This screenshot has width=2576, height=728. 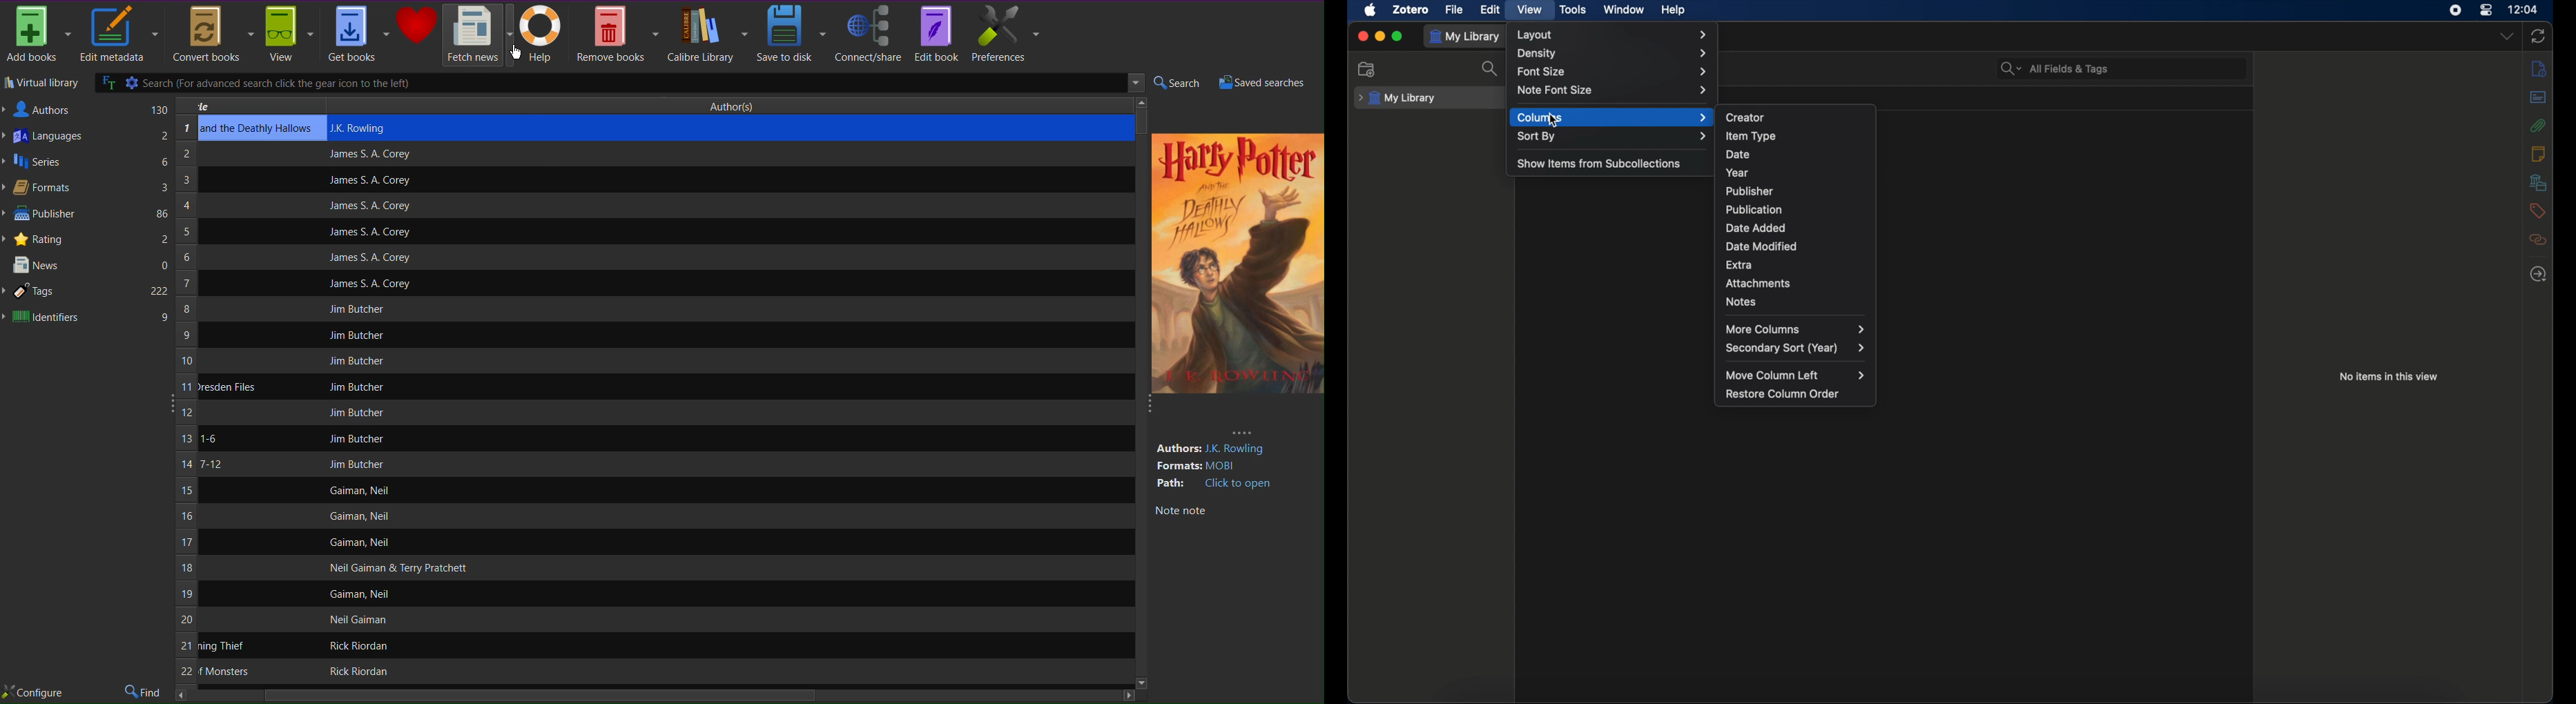 I want to click on Search, so click(x=1176, y=84).